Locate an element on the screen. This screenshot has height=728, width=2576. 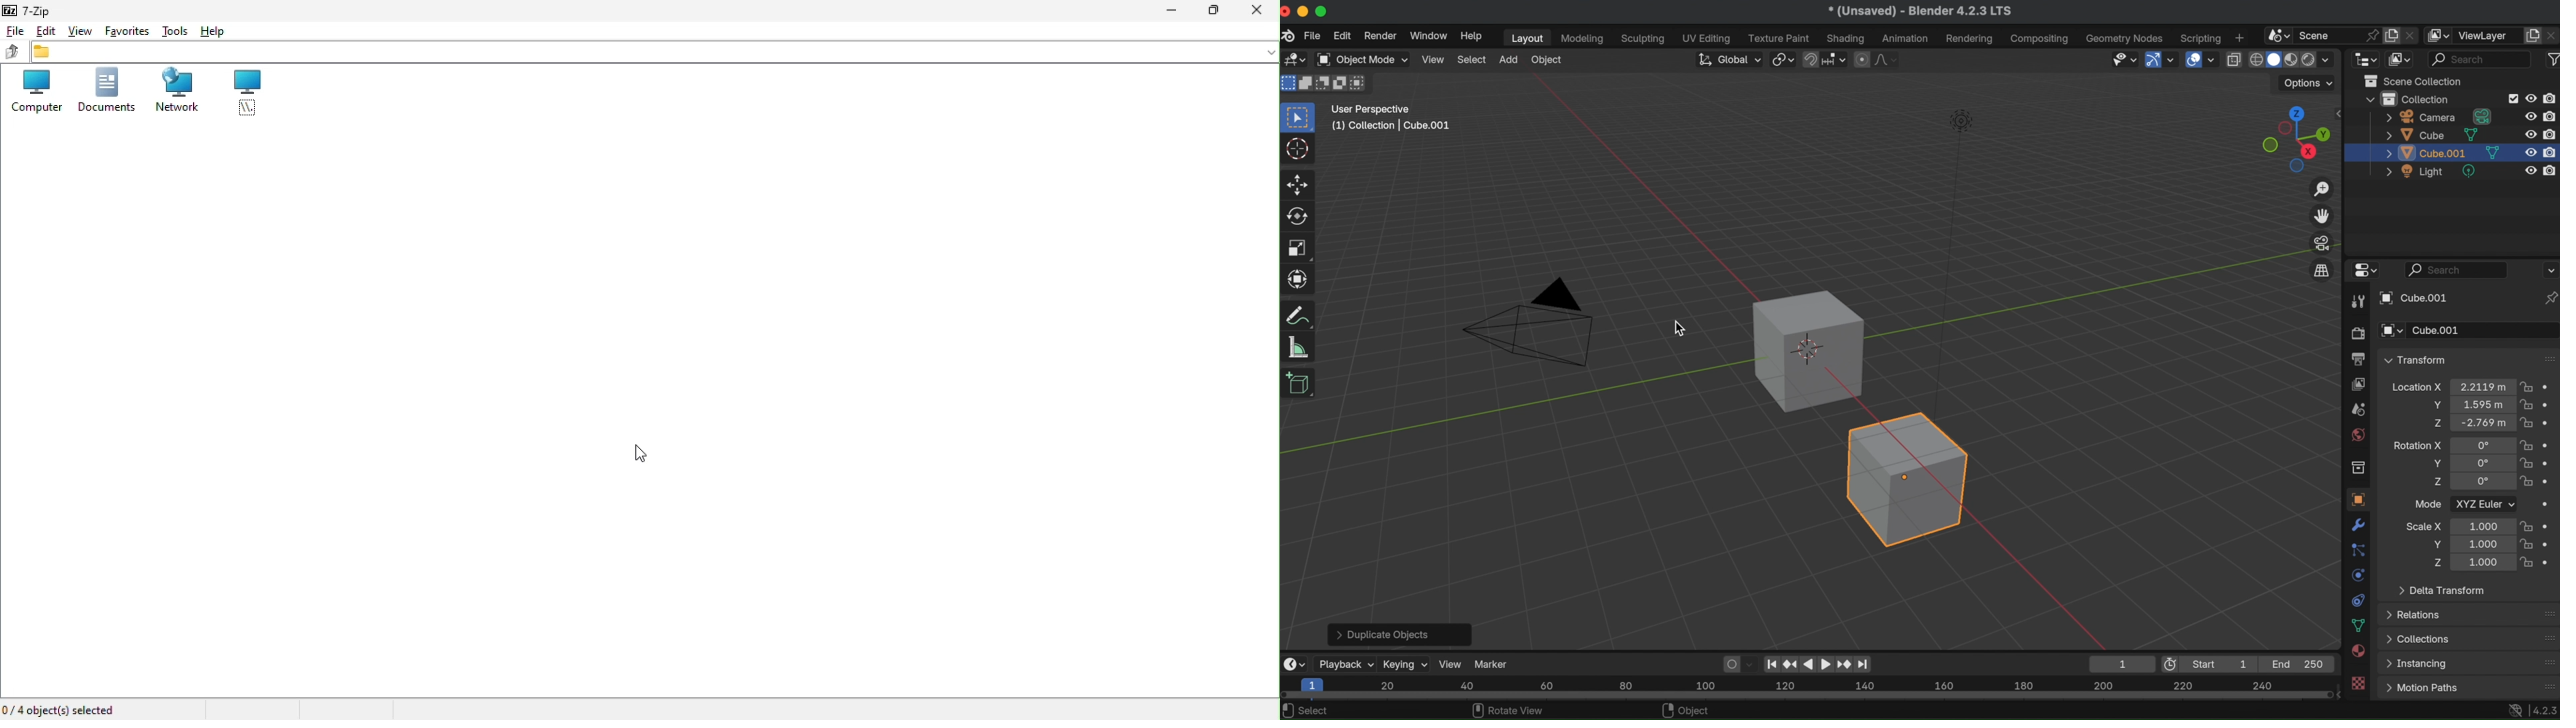
file is located at coordinates (12, 29).